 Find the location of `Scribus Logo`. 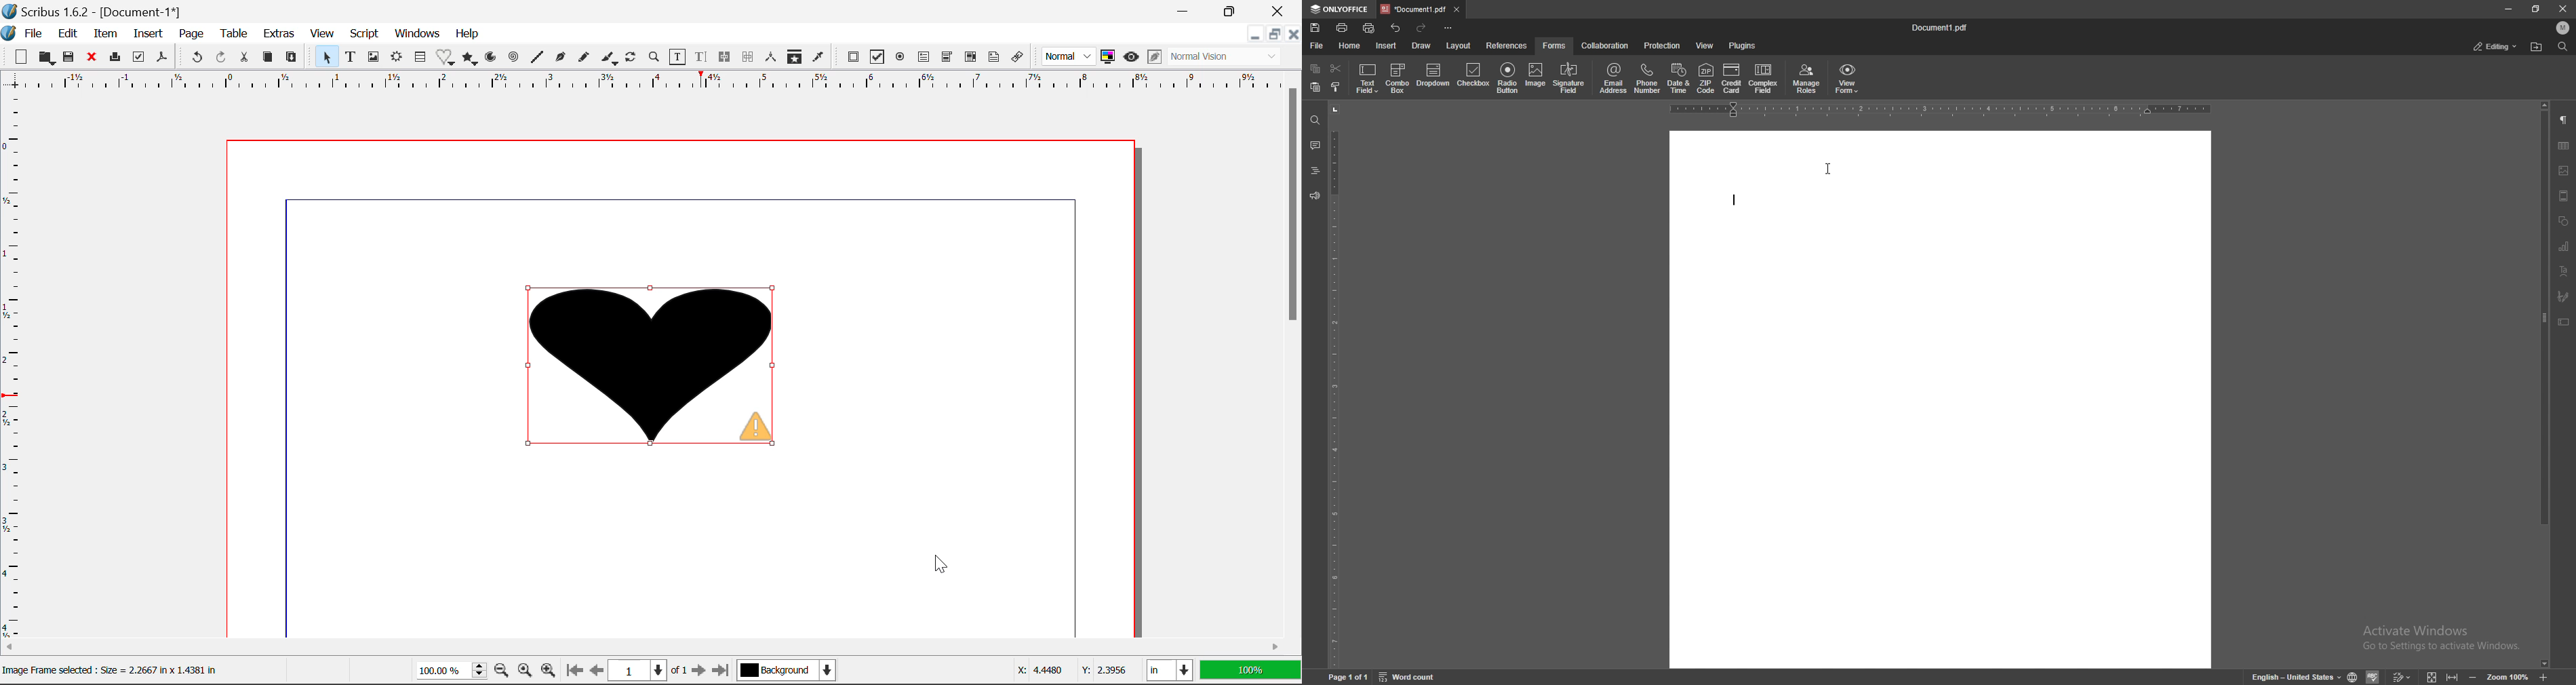

Scribus Logo is located at coordinates (8, 34).